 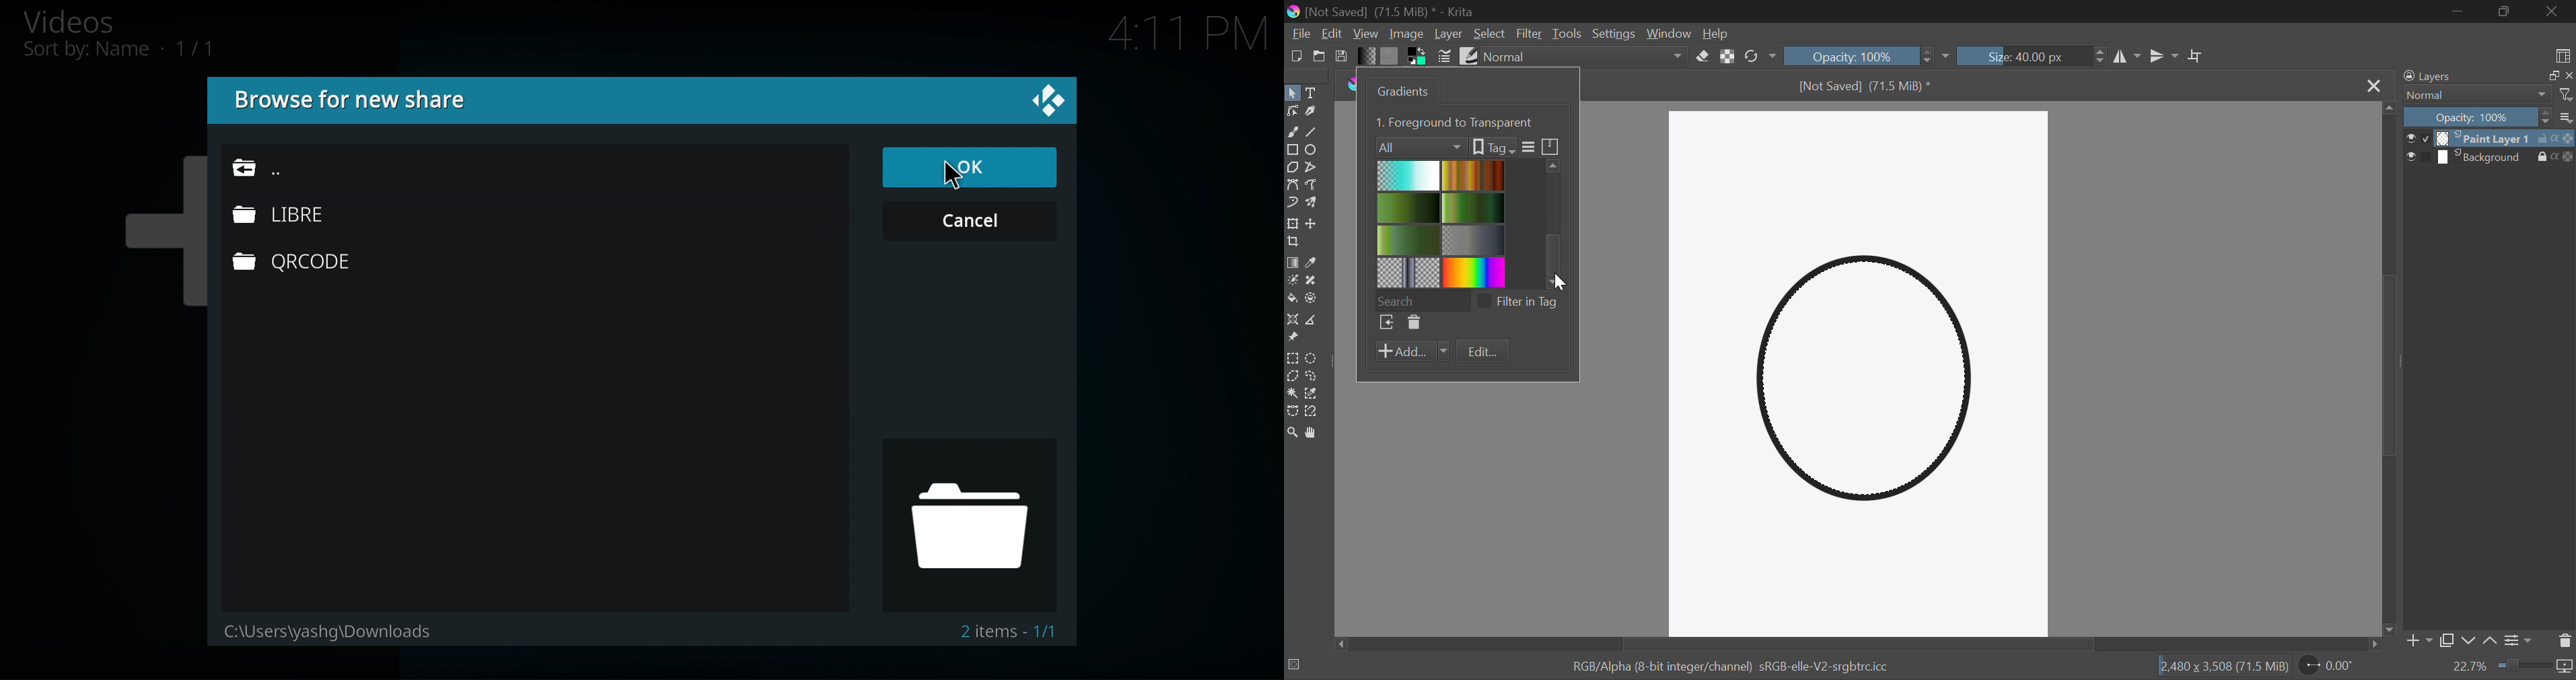 What do you see at coordinates (1316, 298) in the screenshot?
I see `Enclose and Fill` at bounding box center [1316, 298].